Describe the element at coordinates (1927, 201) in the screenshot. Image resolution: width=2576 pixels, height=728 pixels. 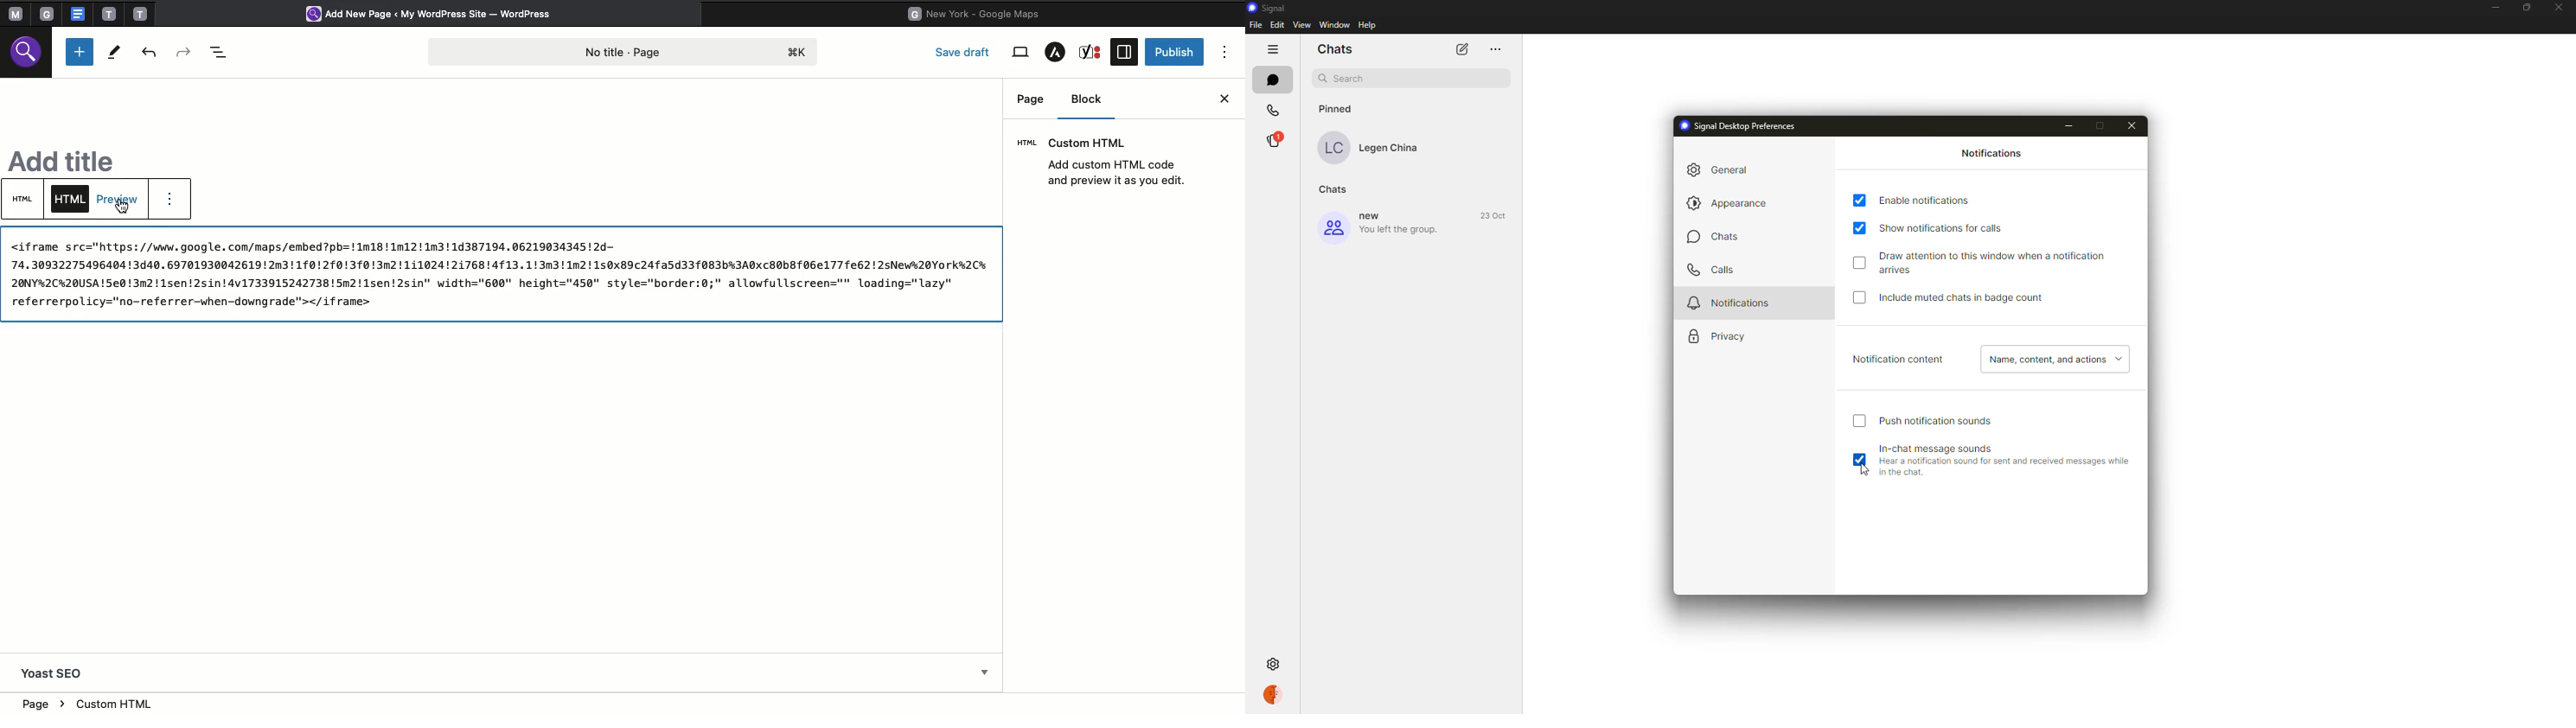
I see `enable notifications` at that location.